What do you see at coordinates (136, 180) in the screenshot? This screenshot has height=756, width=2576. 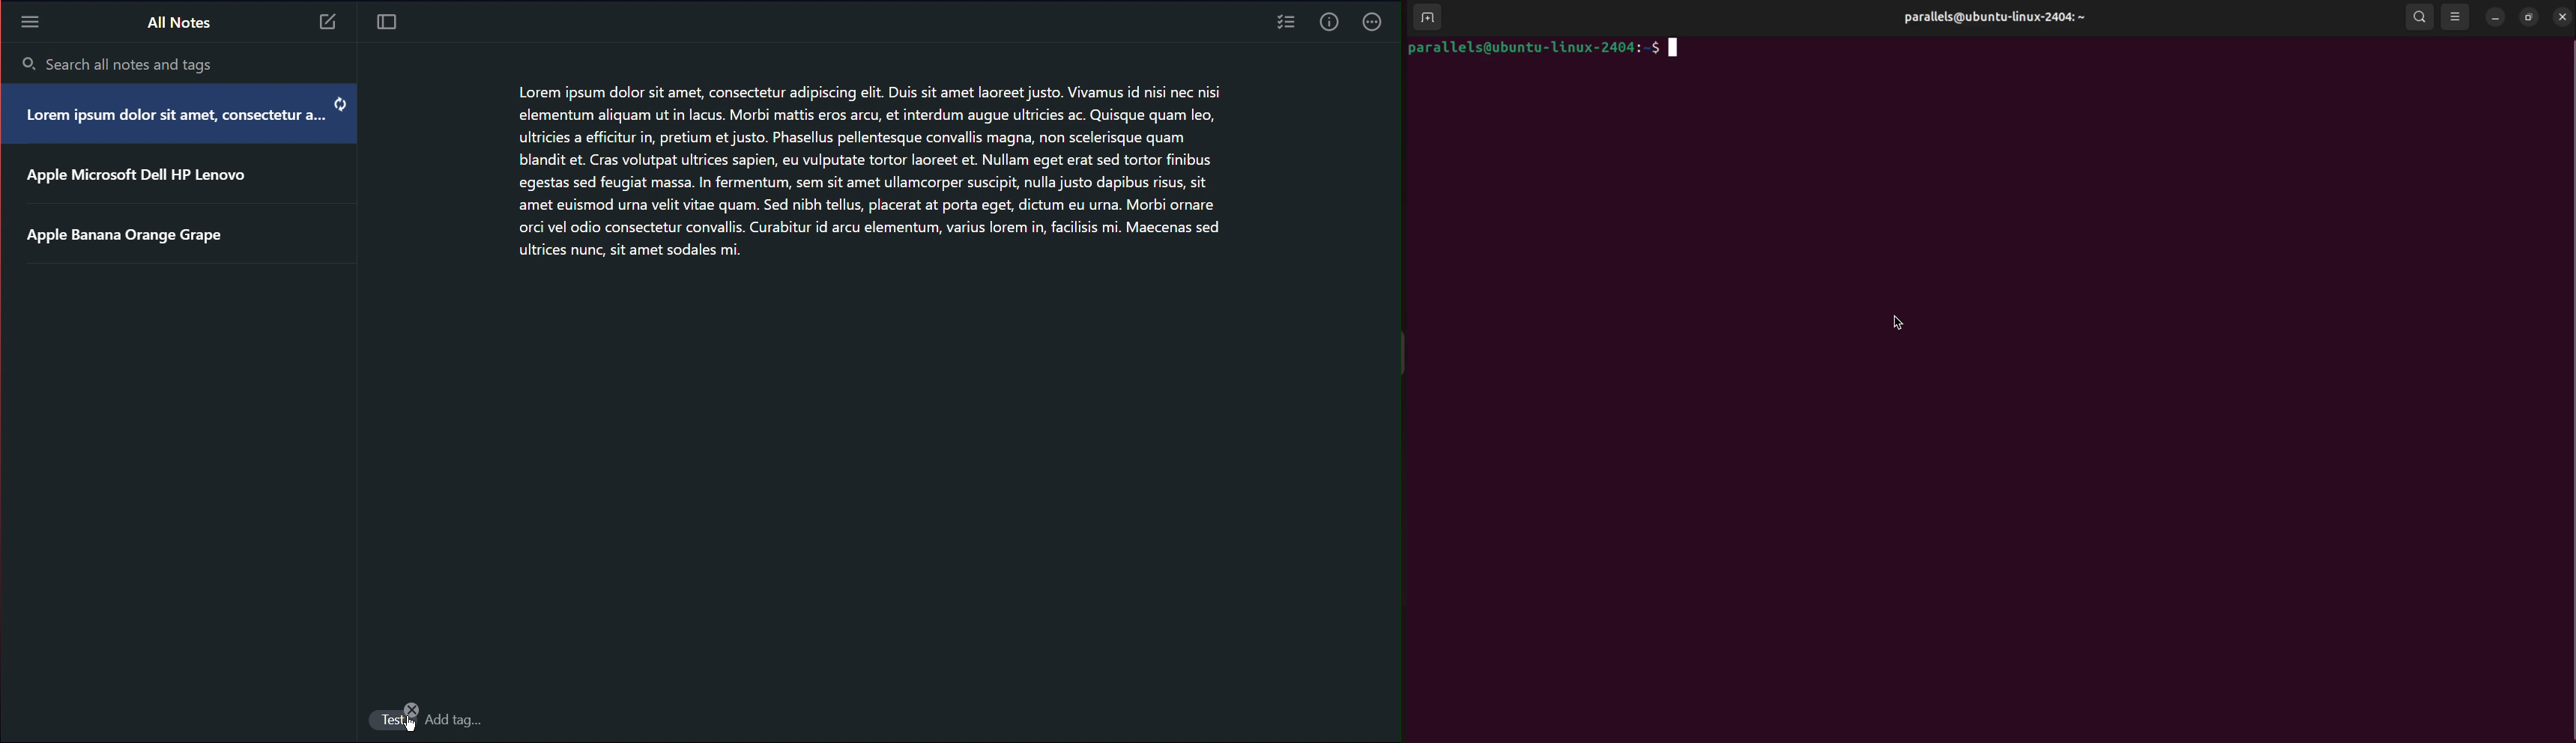 I see `Apple Microsoft Dell HP Lenovo` at bounding box center [136, 180].